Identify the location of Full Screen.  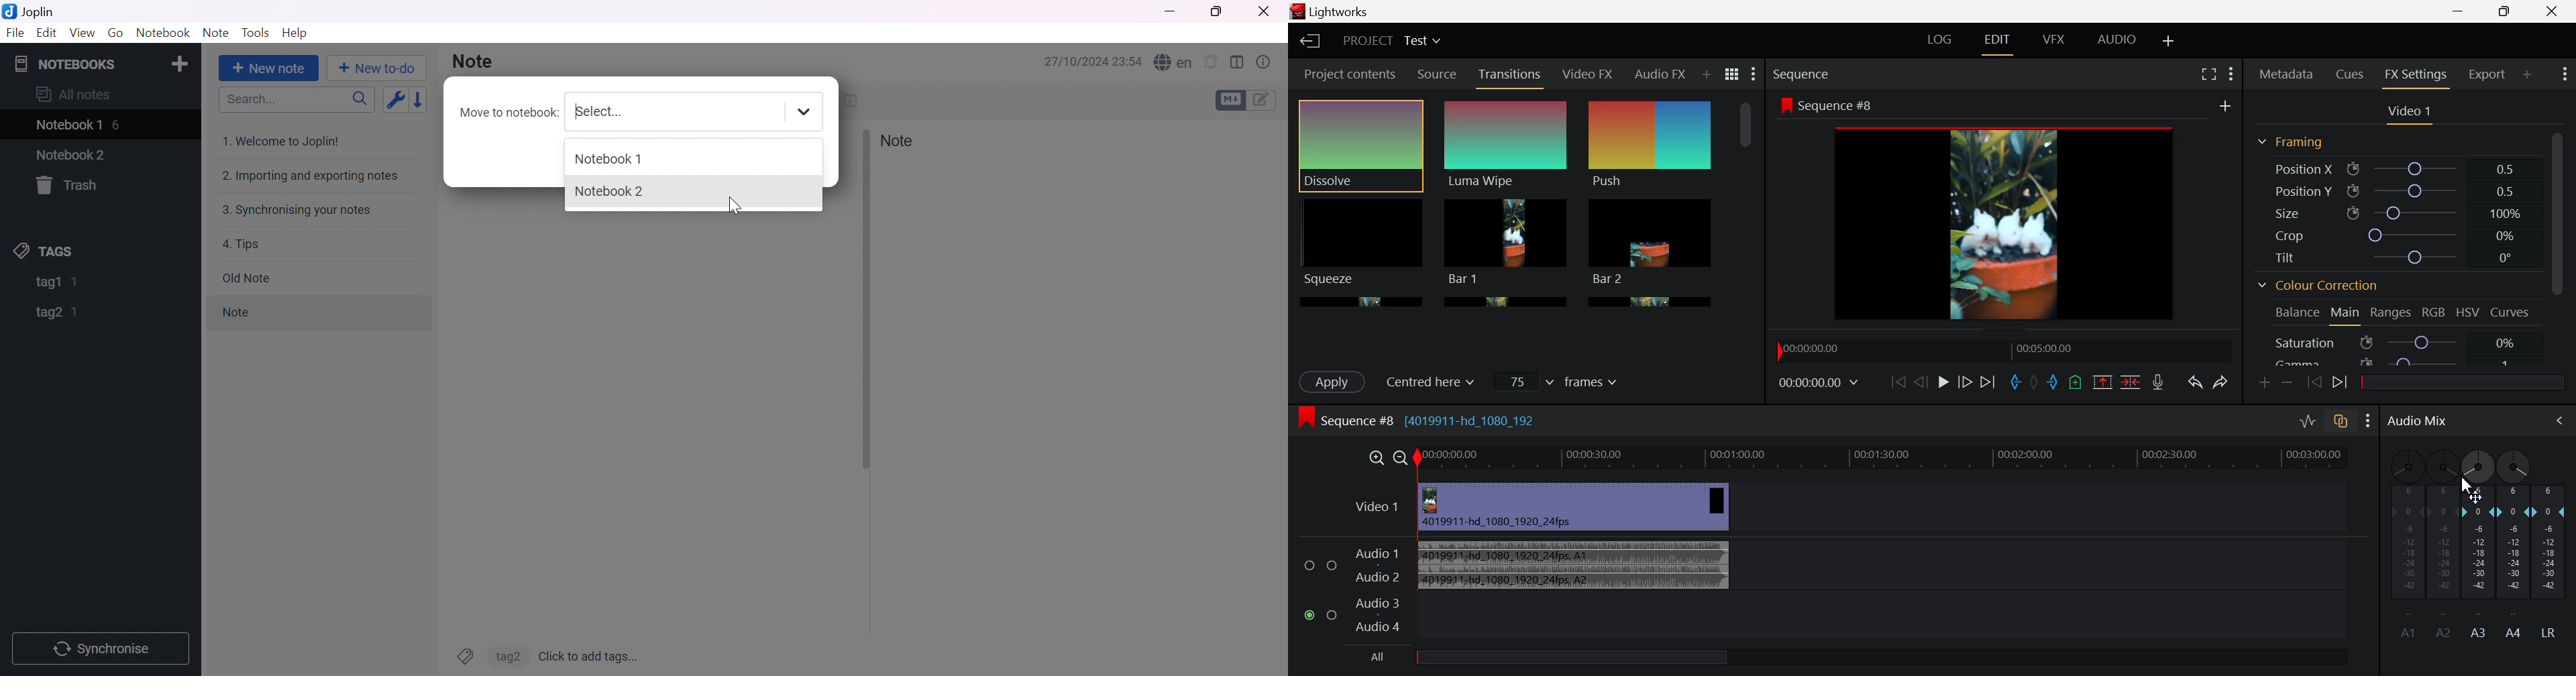
(2208, 74).